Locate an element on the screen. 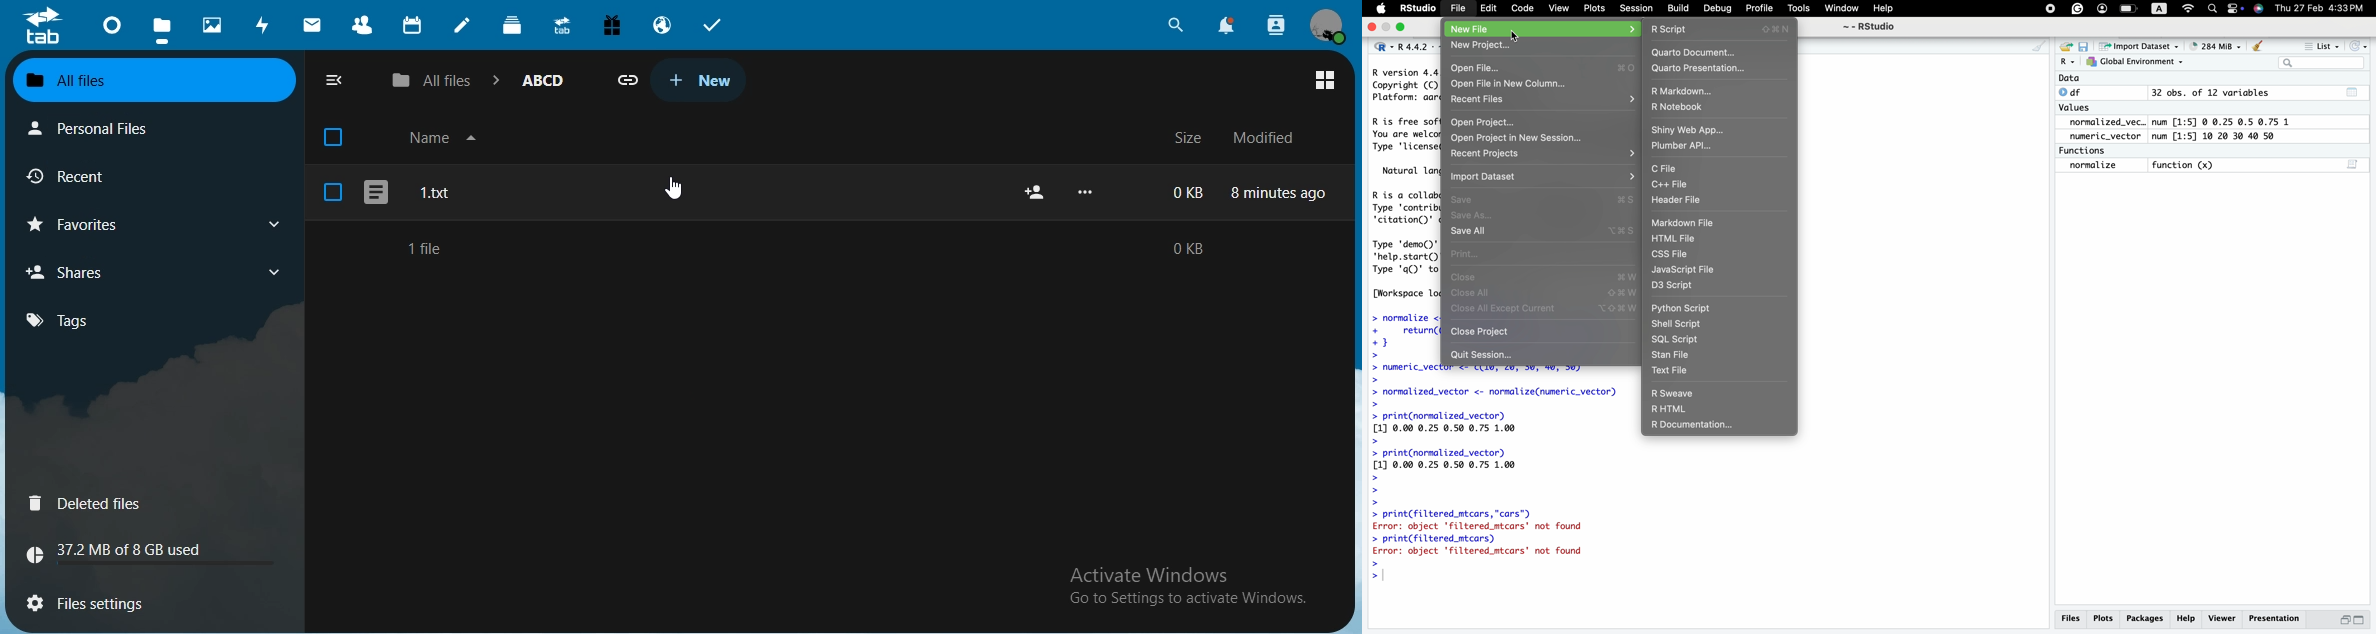 The height and width of the screenshot is (644, 2380). normalized_vec.. is located at coordinates (2104, 122).